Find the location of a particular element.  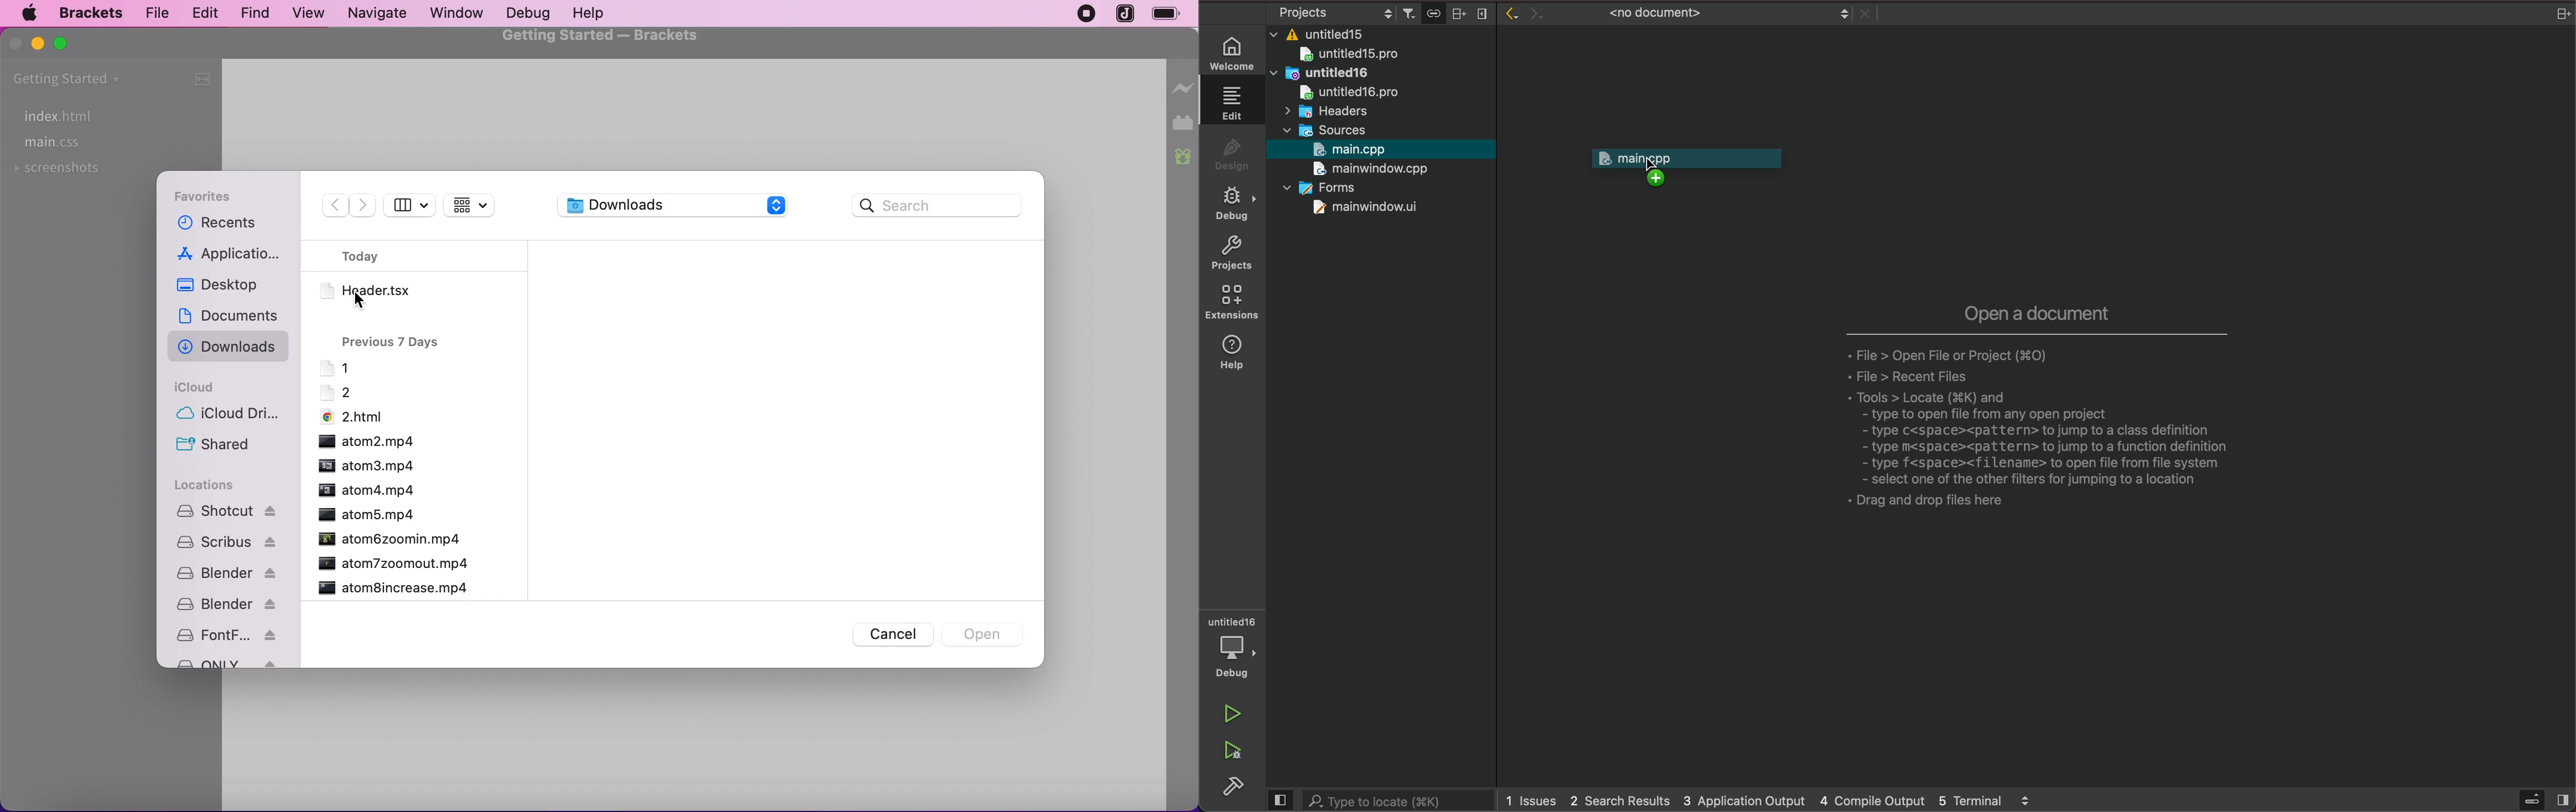

ONLY is located at coordinates (225, 662).